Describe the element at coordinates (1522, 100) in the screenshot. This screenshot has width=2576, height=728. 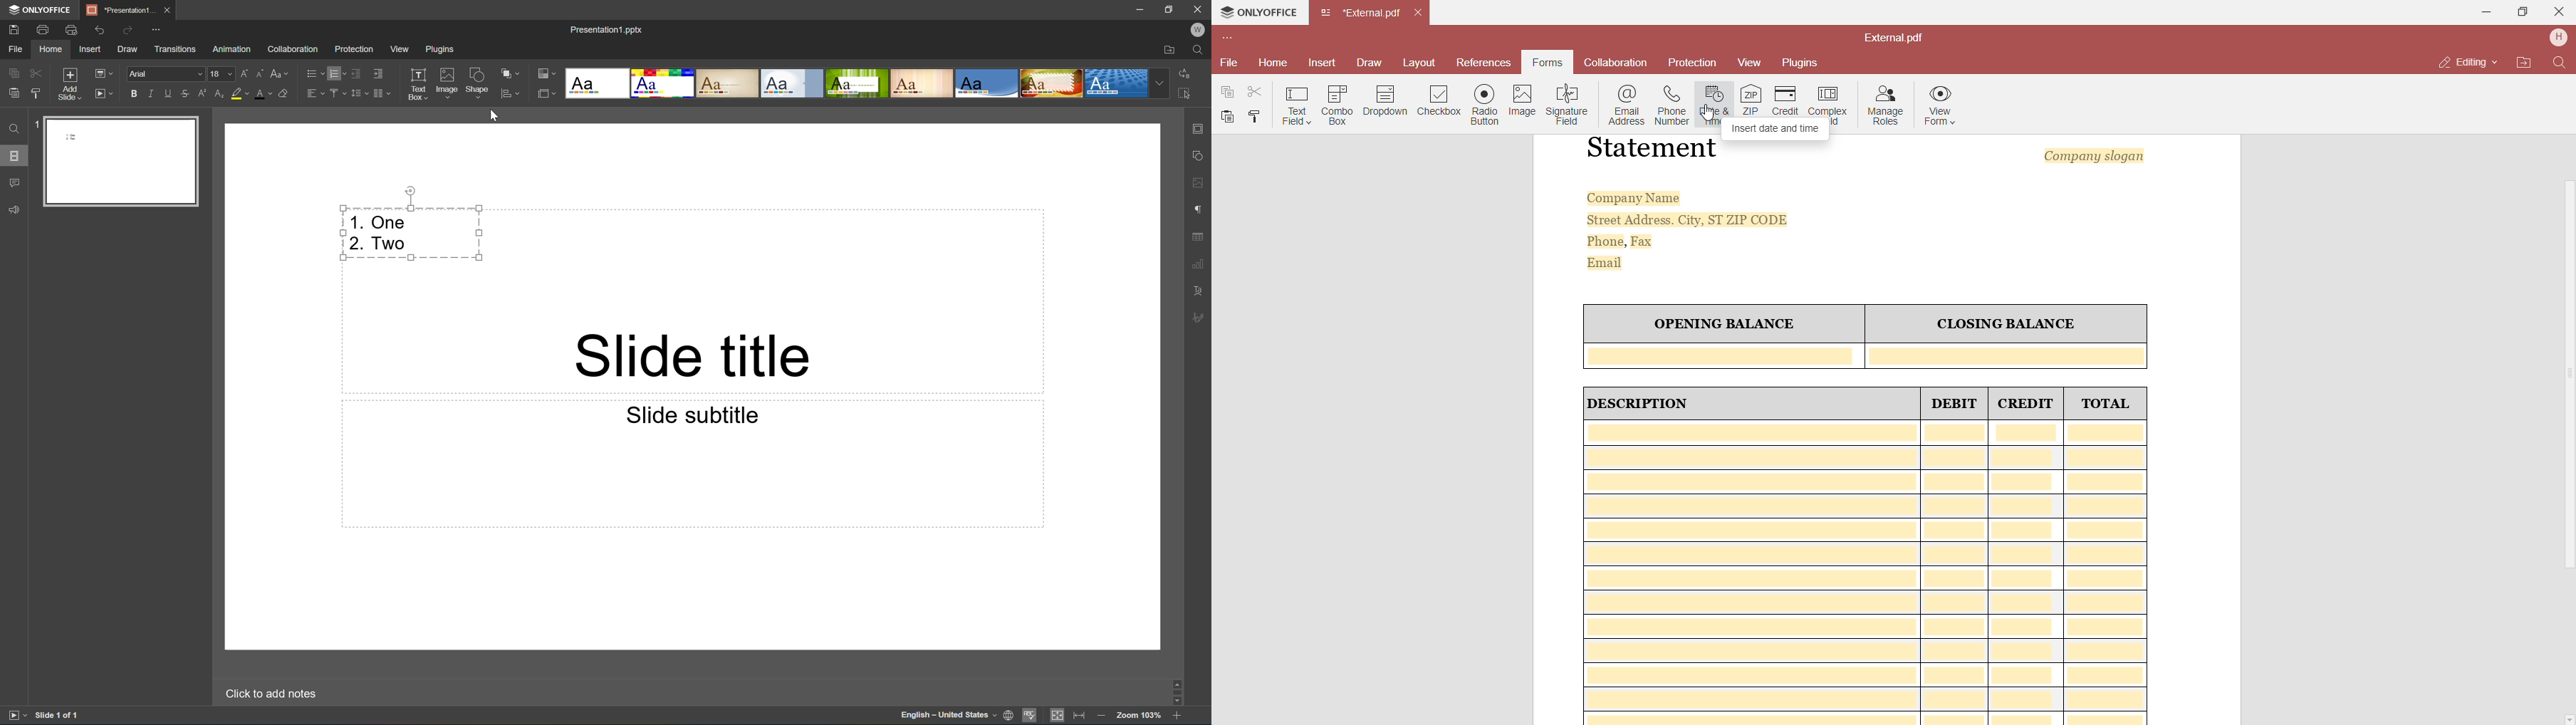
I see `Image` at that location.